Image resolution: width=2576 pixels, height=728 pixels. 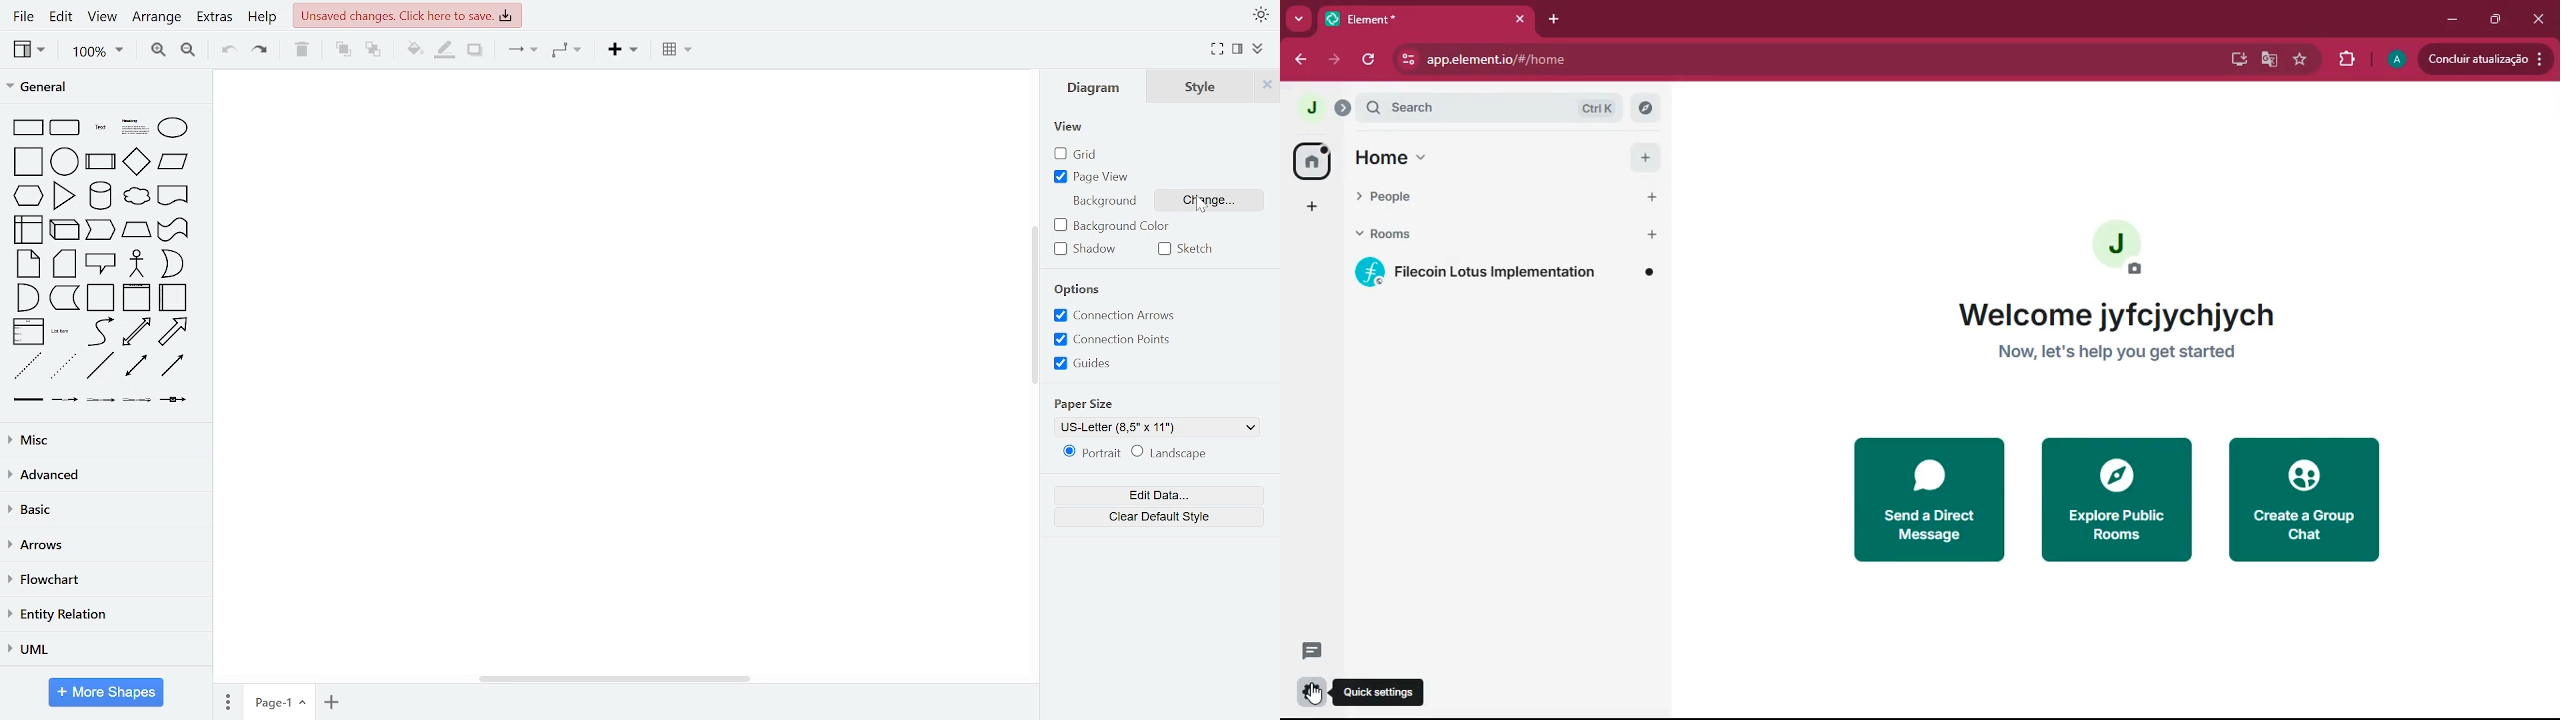 What do you see at coordinates (1171, 453) in the screenshot?
I see `landscape` at bounding box center [1171, 453].